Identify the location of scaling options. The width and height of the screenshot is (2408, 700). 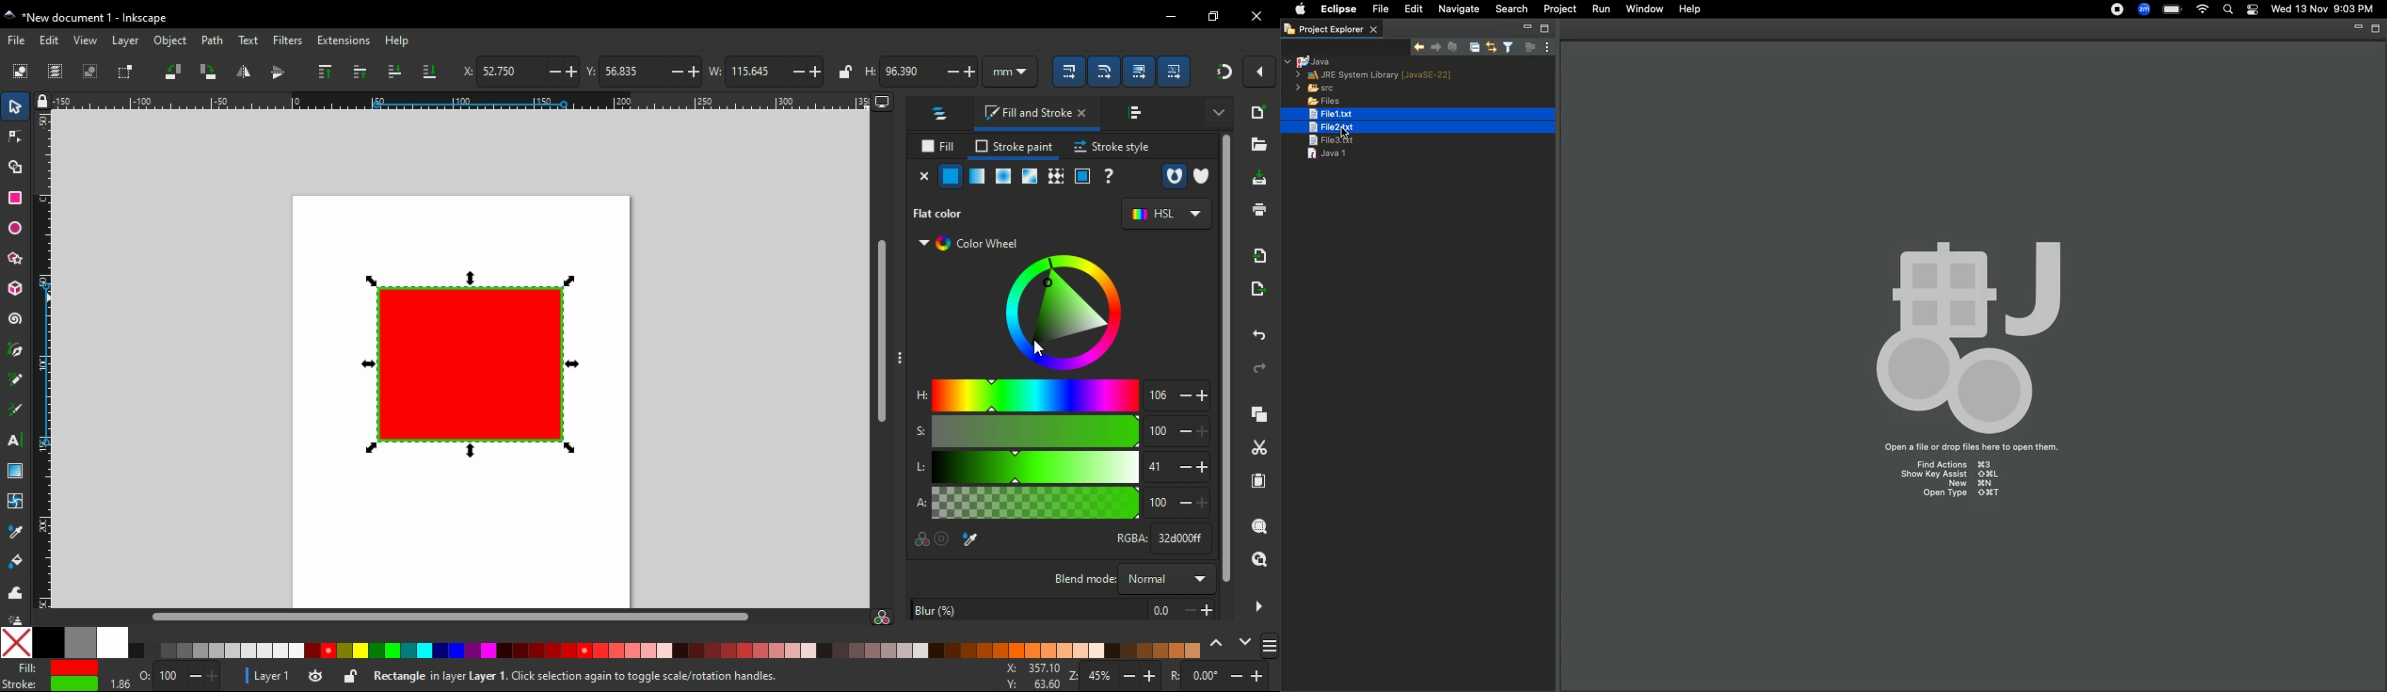
(1103, 70).